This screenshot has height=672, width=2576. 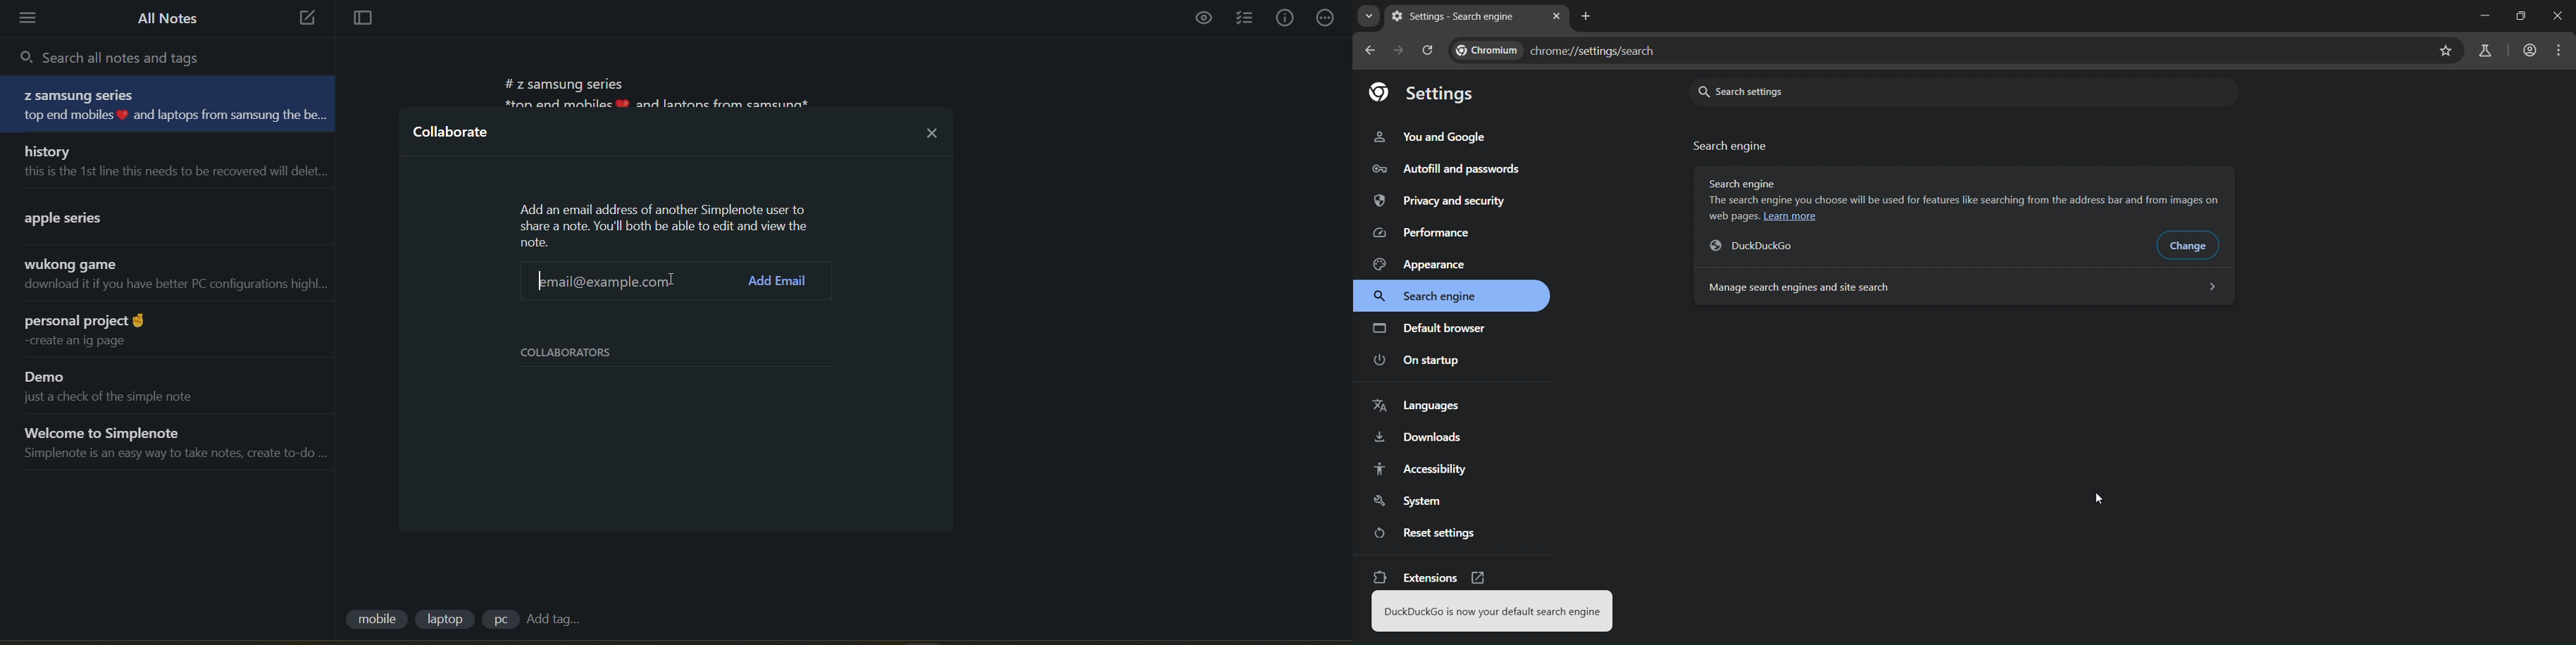 What do you see at coordinates (1491, 612) in the screenshot?
I see `Duckduckgo is now set as default engine` at bounding box center [1491, 612].